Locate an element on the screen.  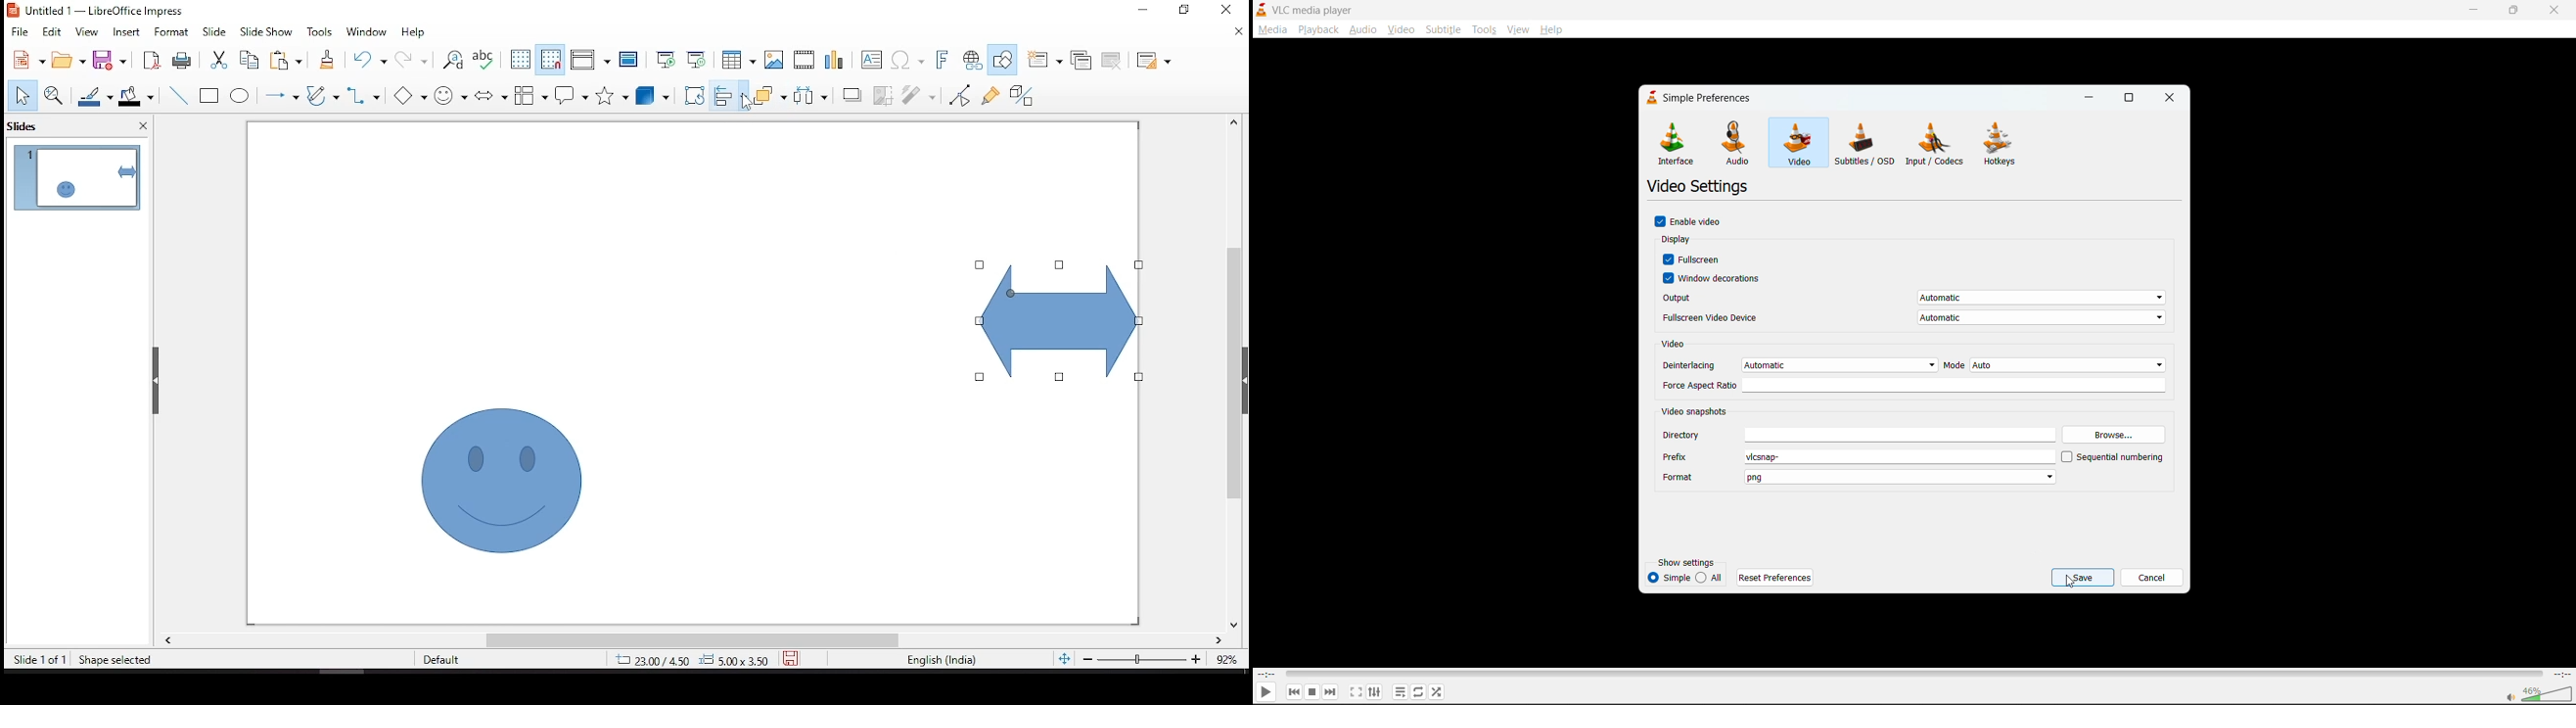
shape is located at coordinates (501, 480).